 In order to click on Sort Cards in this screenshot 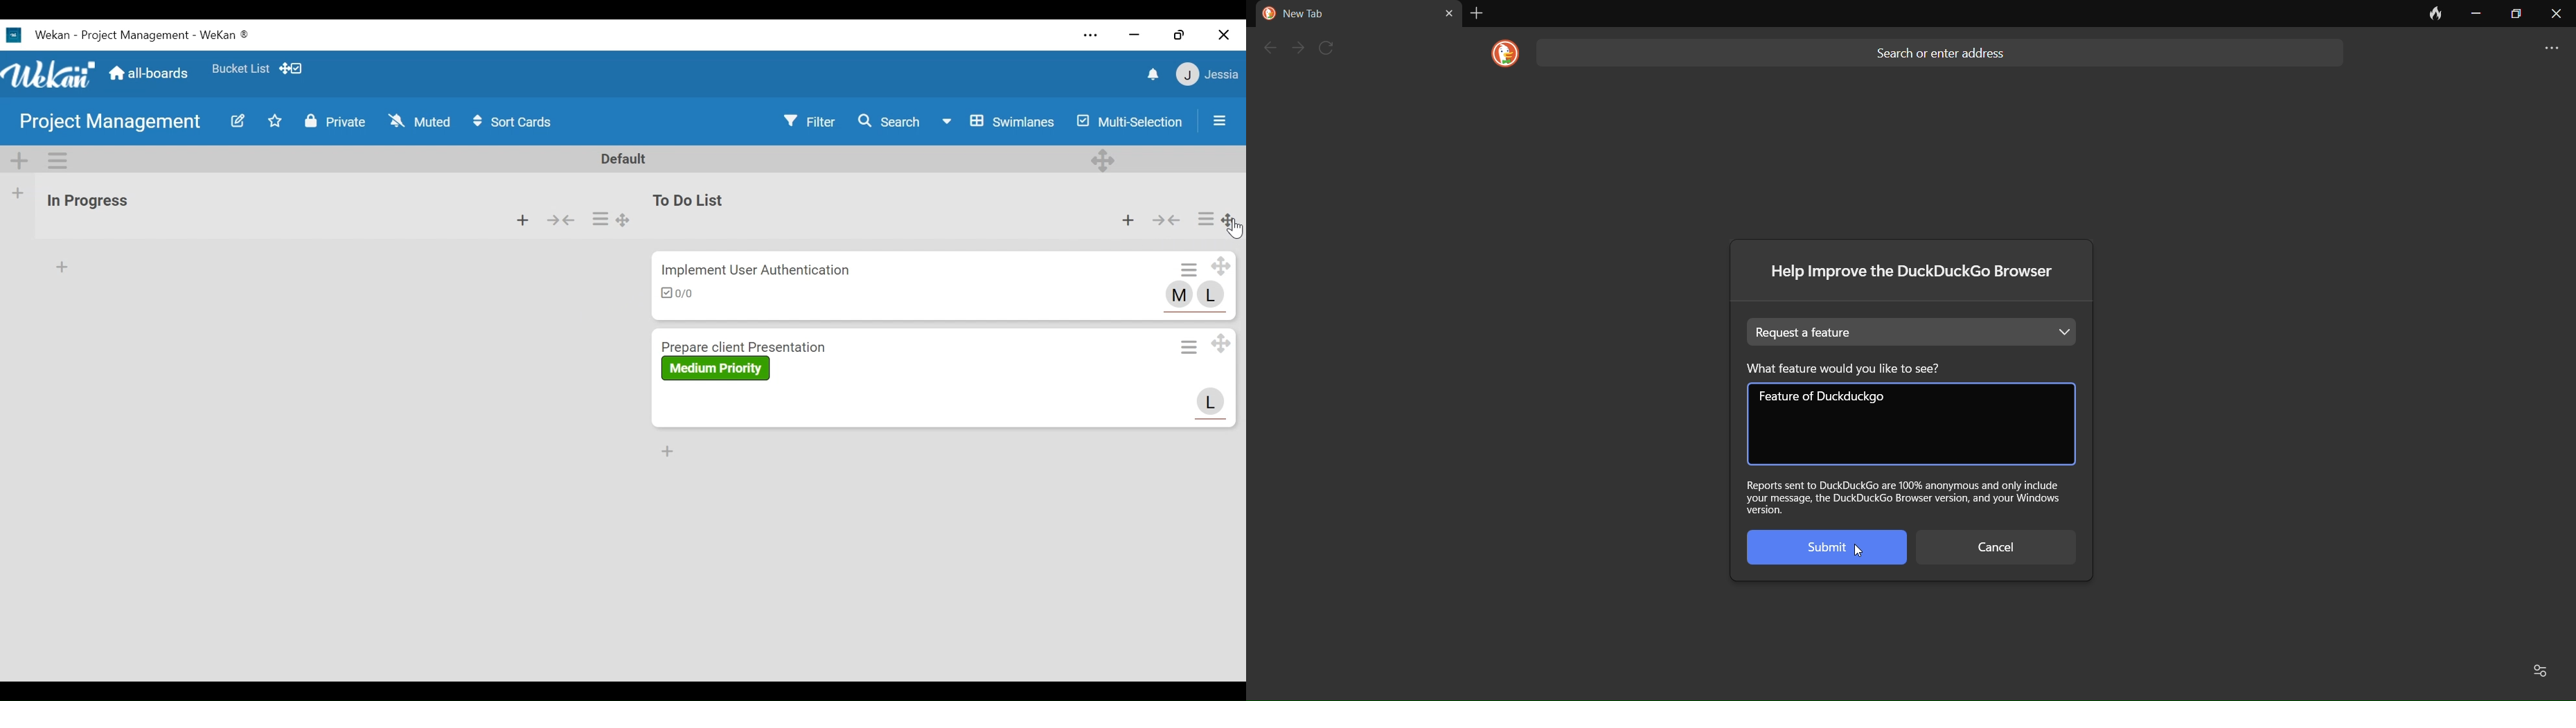, I will do `click(512, 122)`.